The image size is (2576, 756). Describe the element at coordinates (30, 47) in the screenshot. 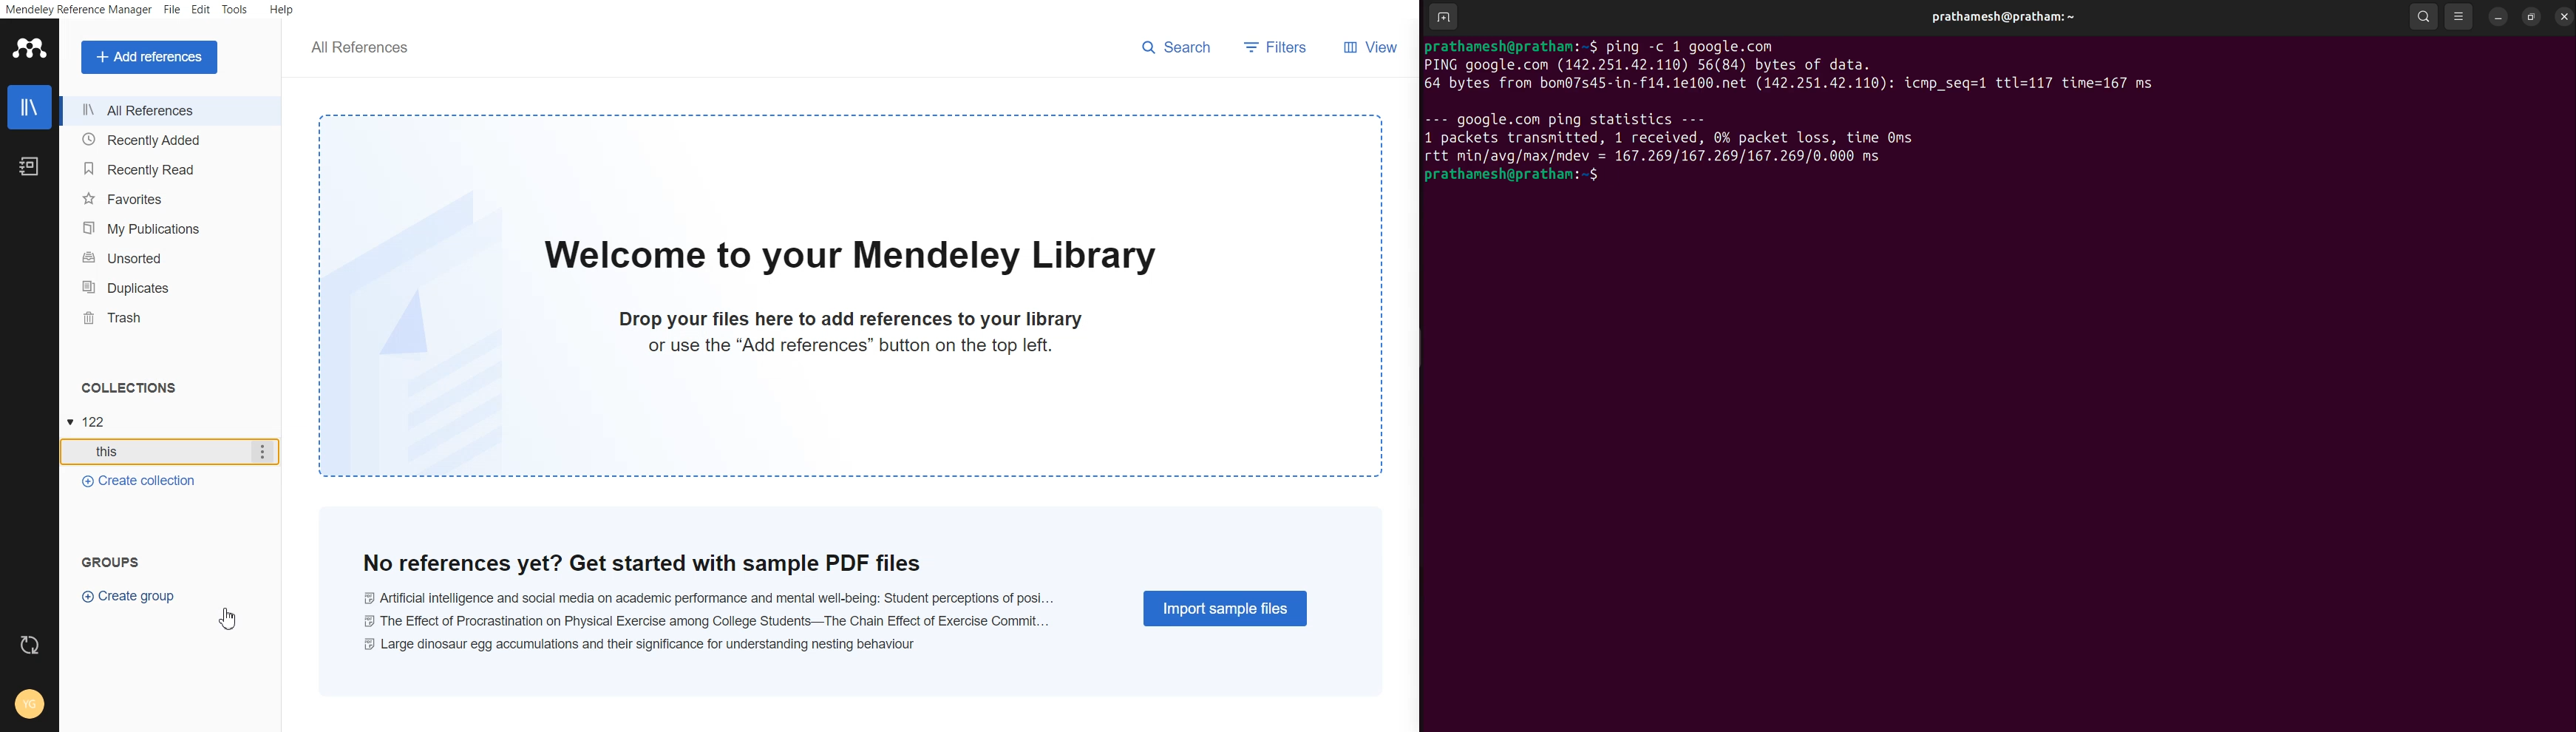

I see `Logo` at that location.